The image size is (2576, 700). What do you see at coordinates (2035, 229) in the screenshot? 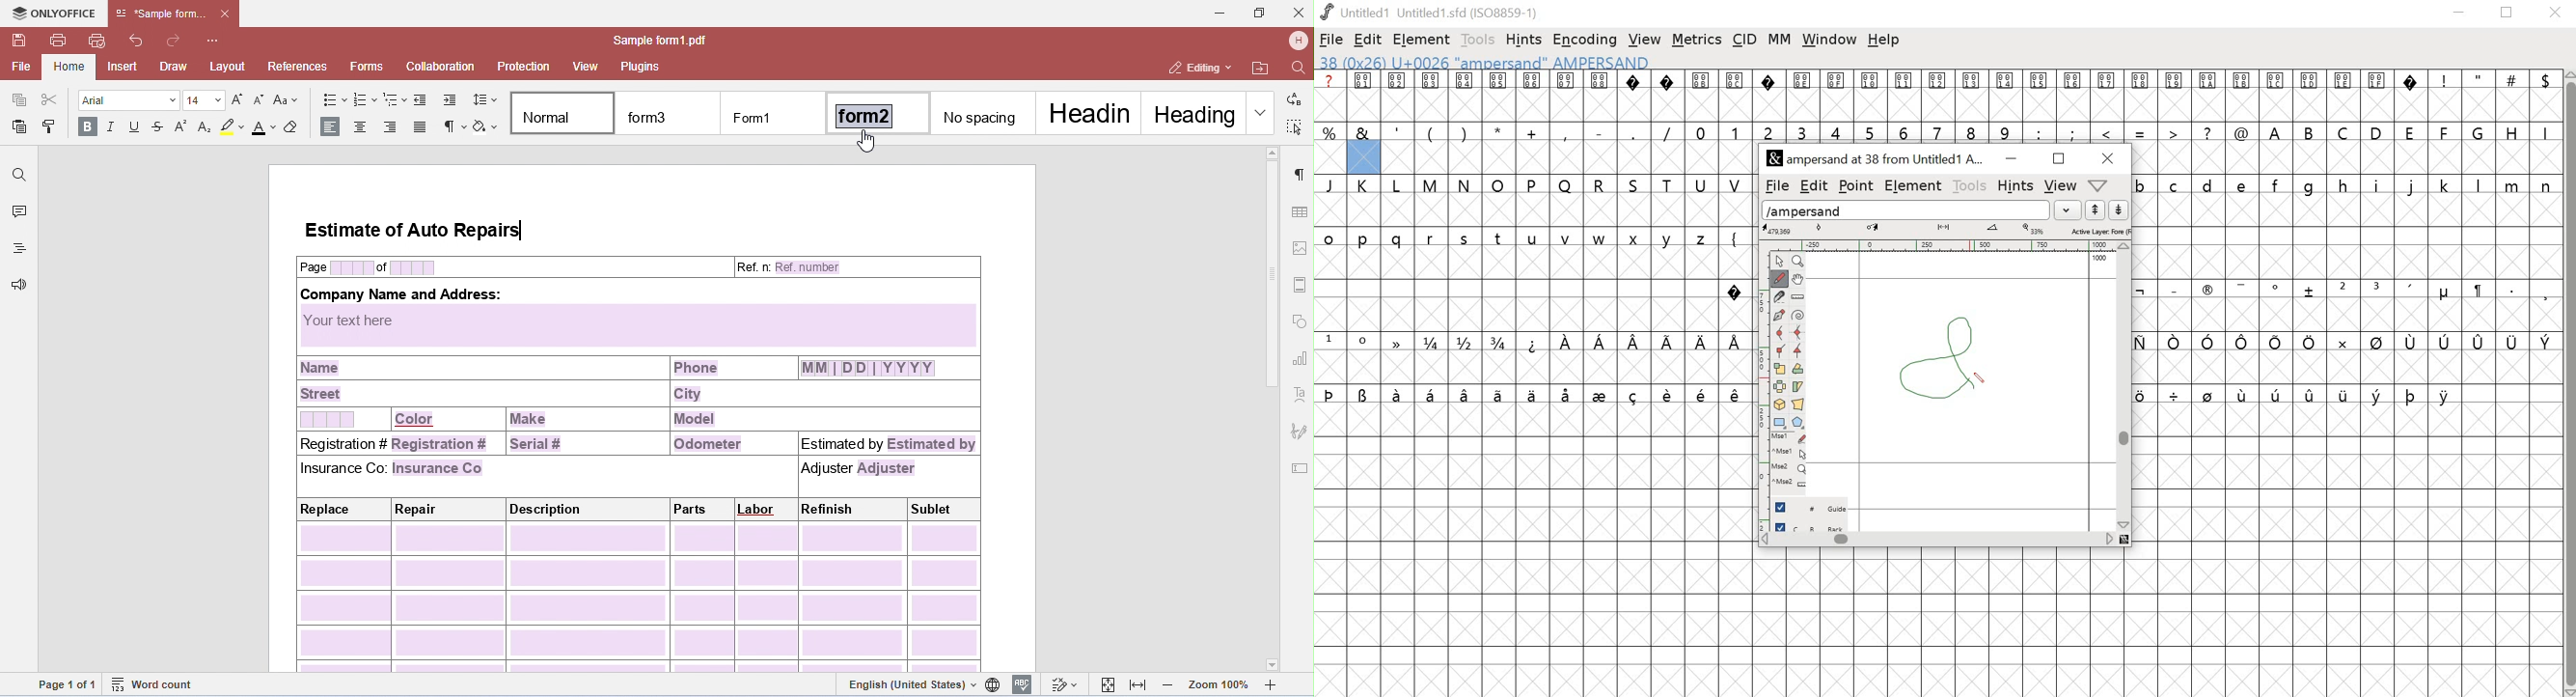
I see `zoom level` at bounding box center [2035, 229].